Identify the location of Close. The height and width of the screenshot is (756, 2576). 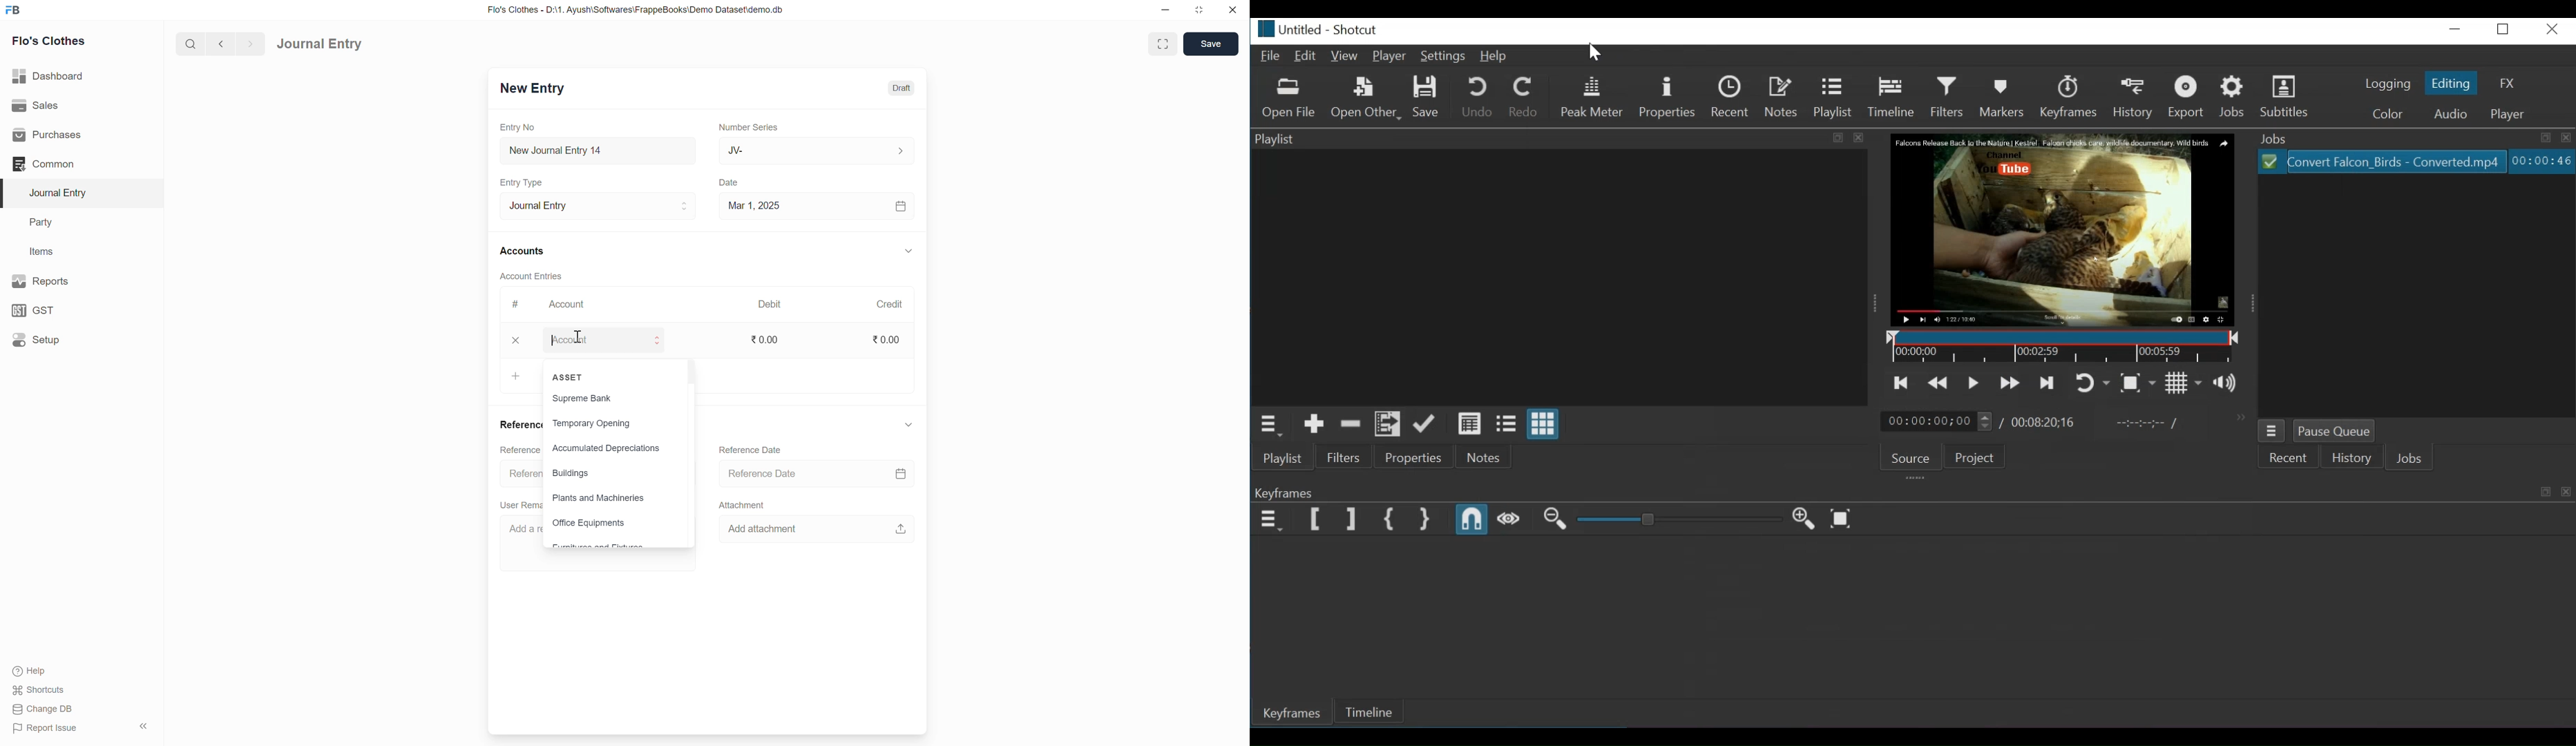
(2553, 30).